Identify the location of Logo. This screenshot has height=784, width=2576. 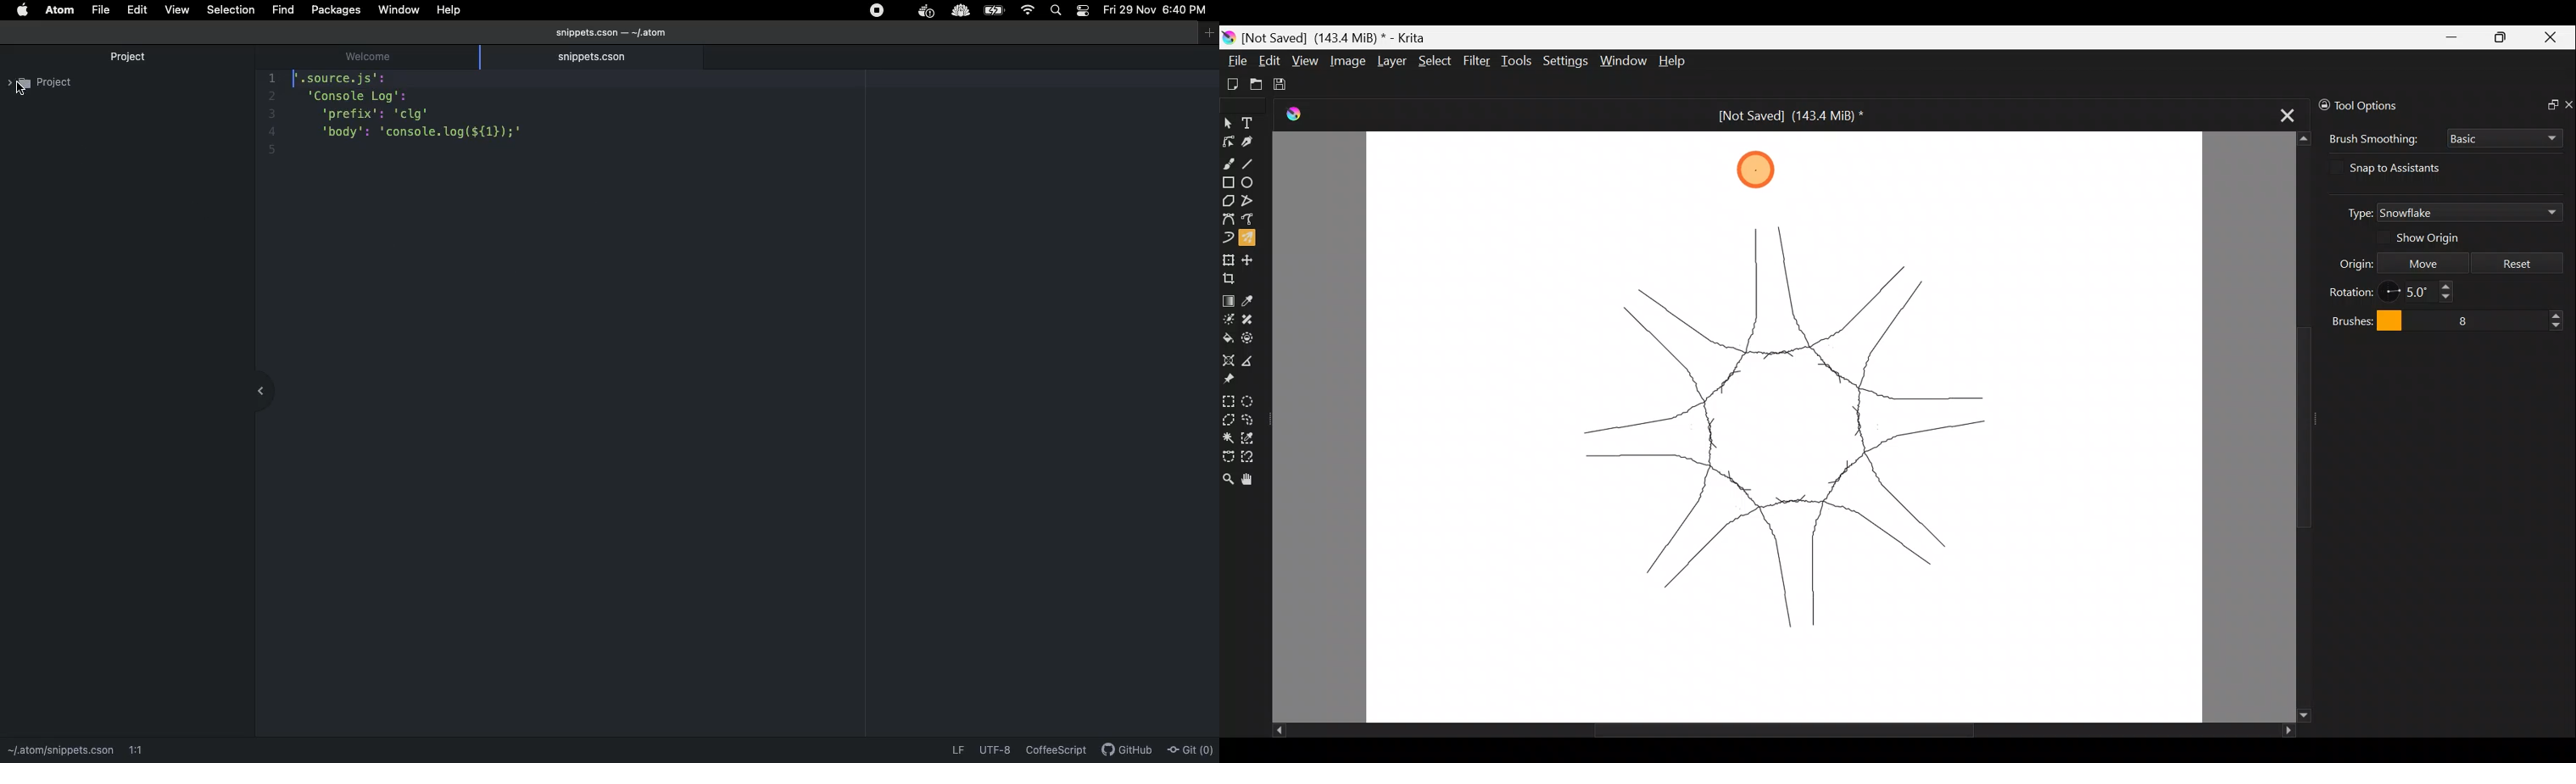
(1299, 116).